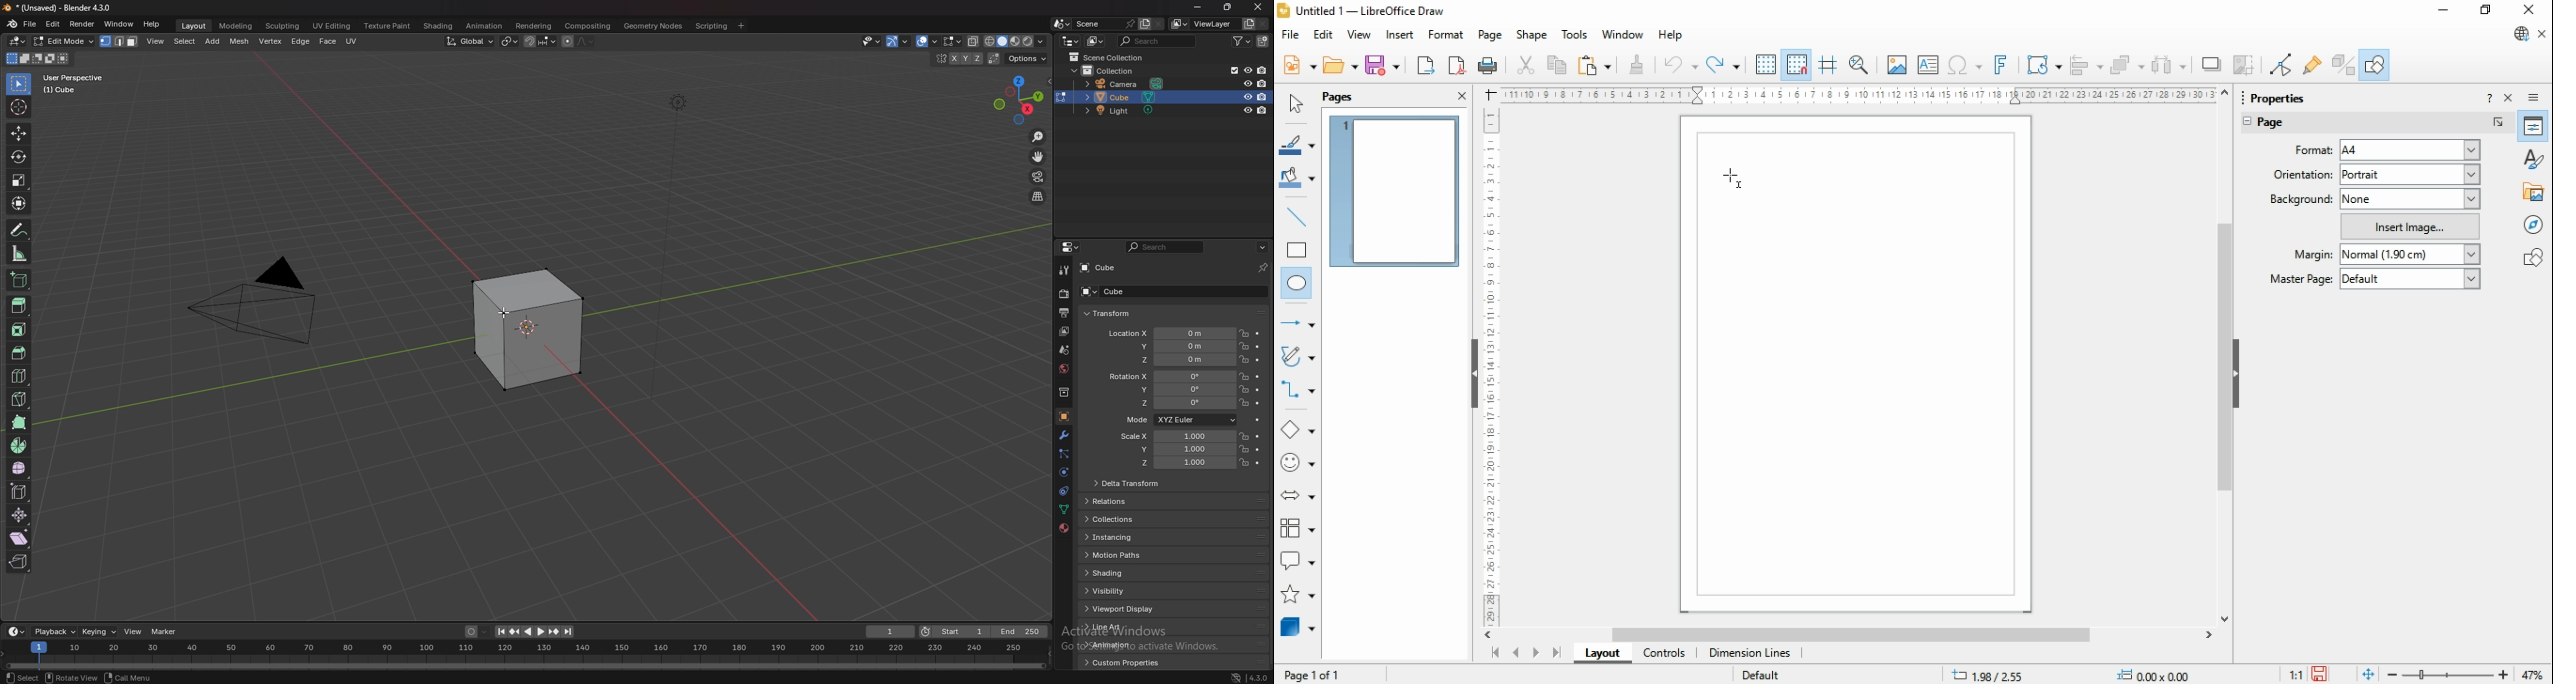 The image size is (2576, 700). What do you see at coordinates (954, 41) in the screenshot?
I see `mesh edit mode` at bounding box center [954, 41].